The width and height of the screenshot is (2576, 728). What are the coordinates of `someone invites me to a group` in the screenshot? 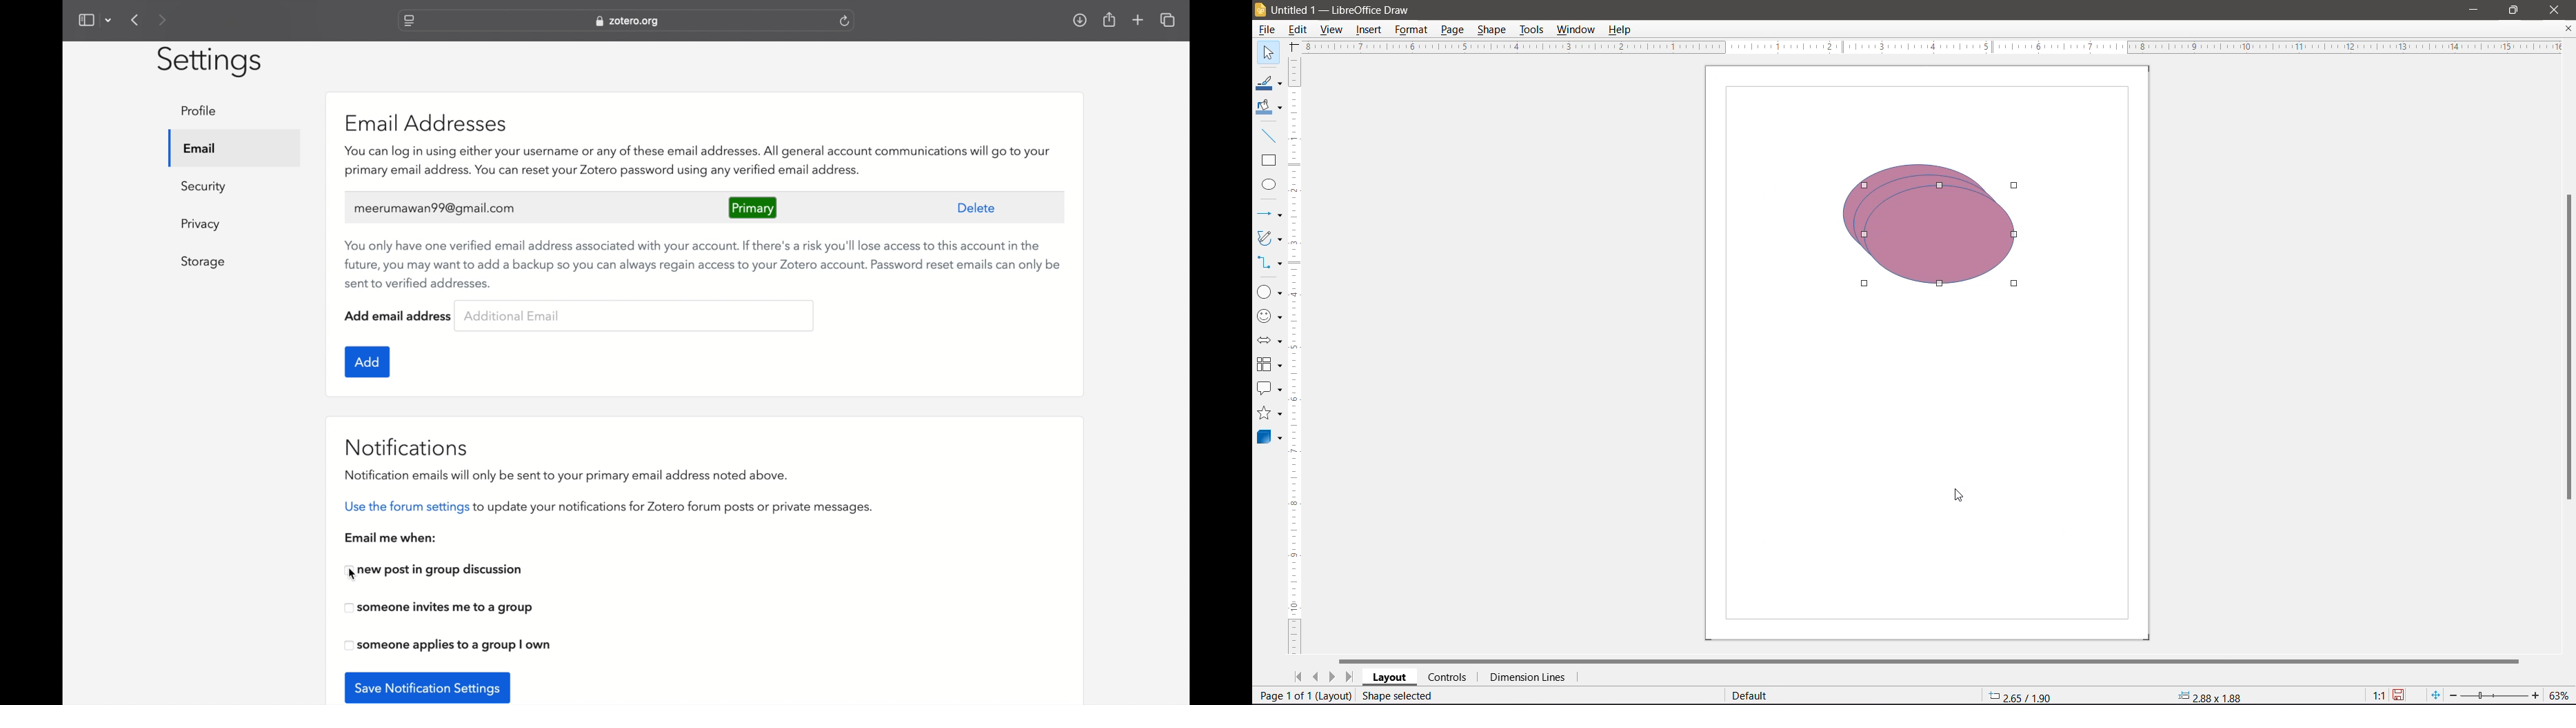 It's located at (440, 608).